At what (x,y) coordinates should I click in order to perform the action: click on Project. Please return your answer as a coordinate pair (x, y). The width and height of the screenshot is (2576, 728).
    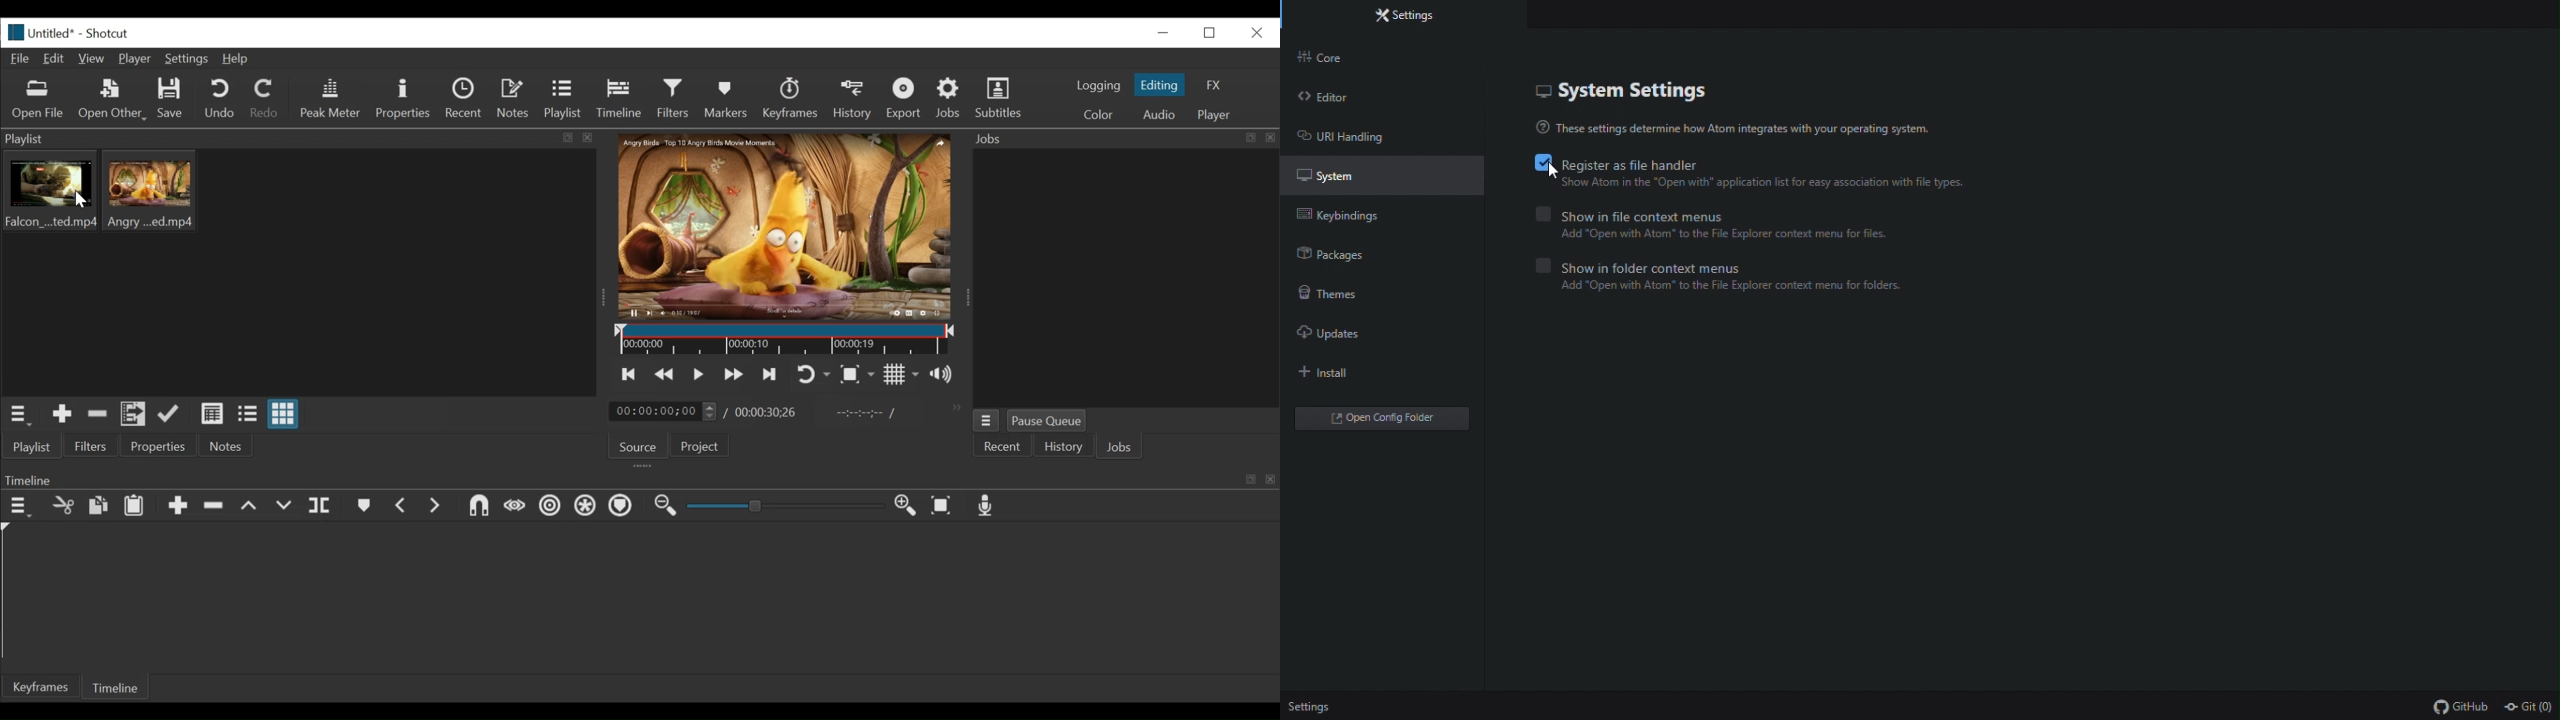
    Looking at the image, I should click on (697, 448).